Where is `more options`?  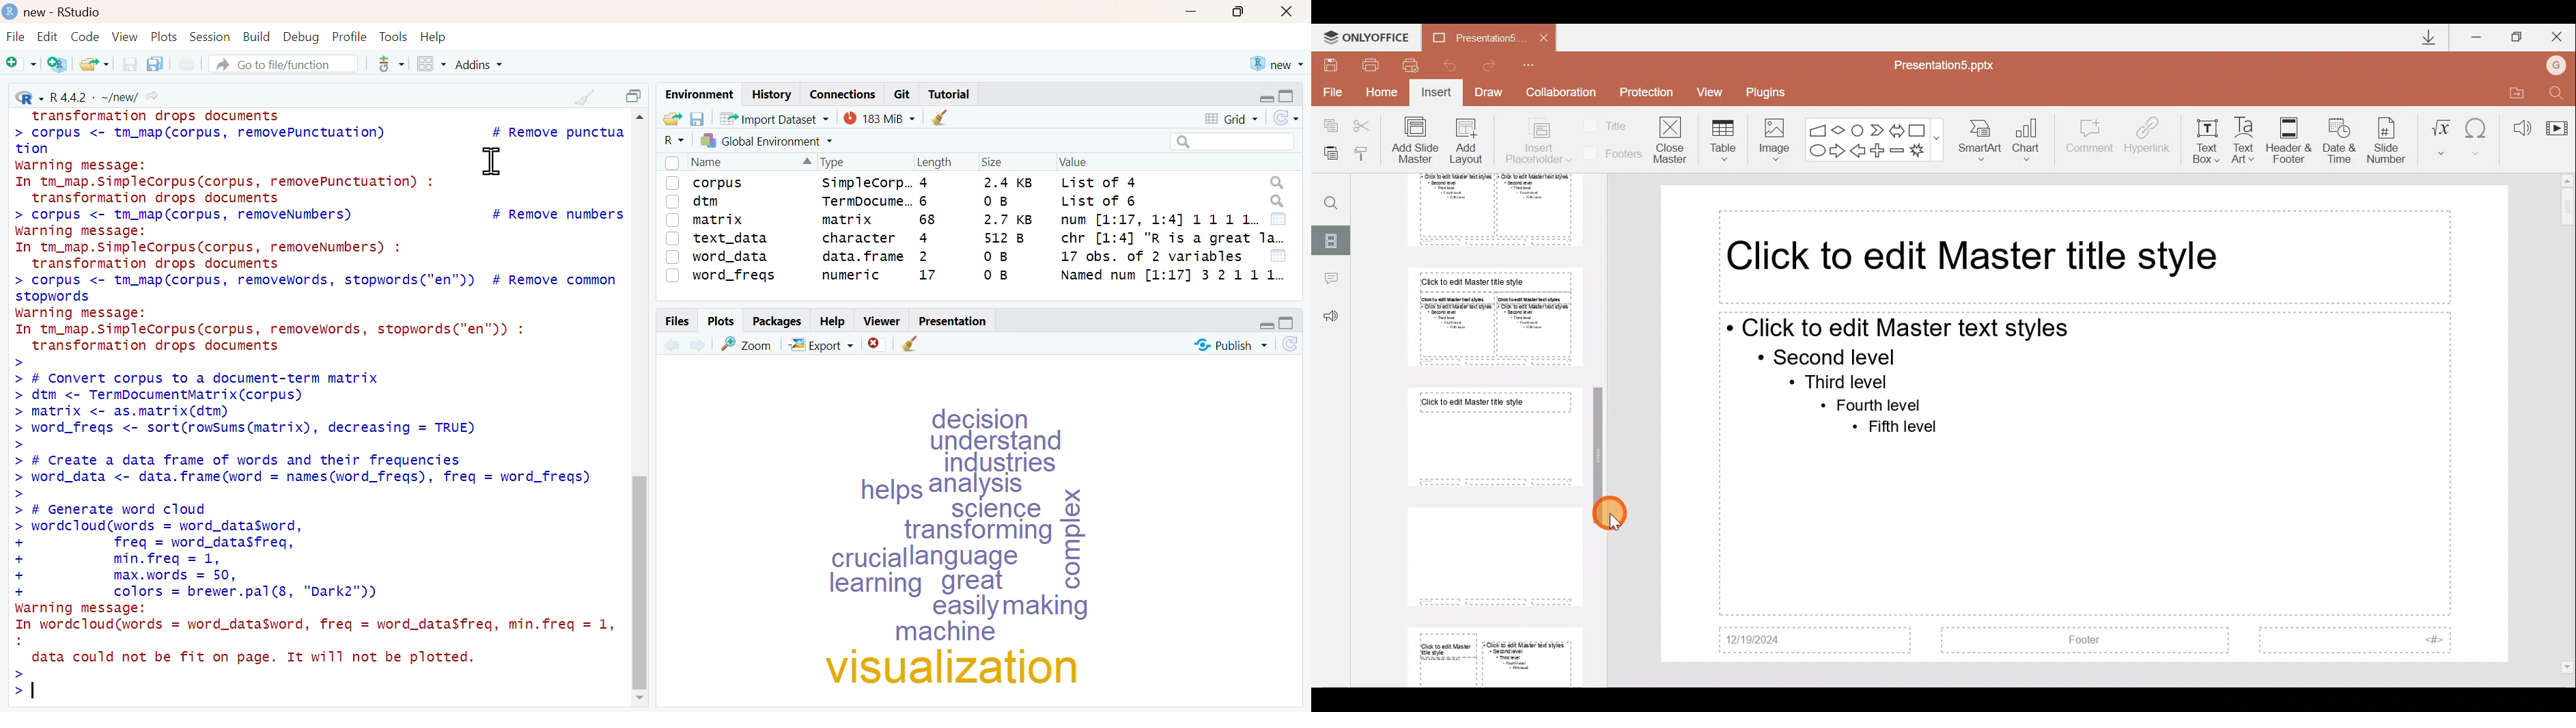
more options is located at coordinates (390, 64).